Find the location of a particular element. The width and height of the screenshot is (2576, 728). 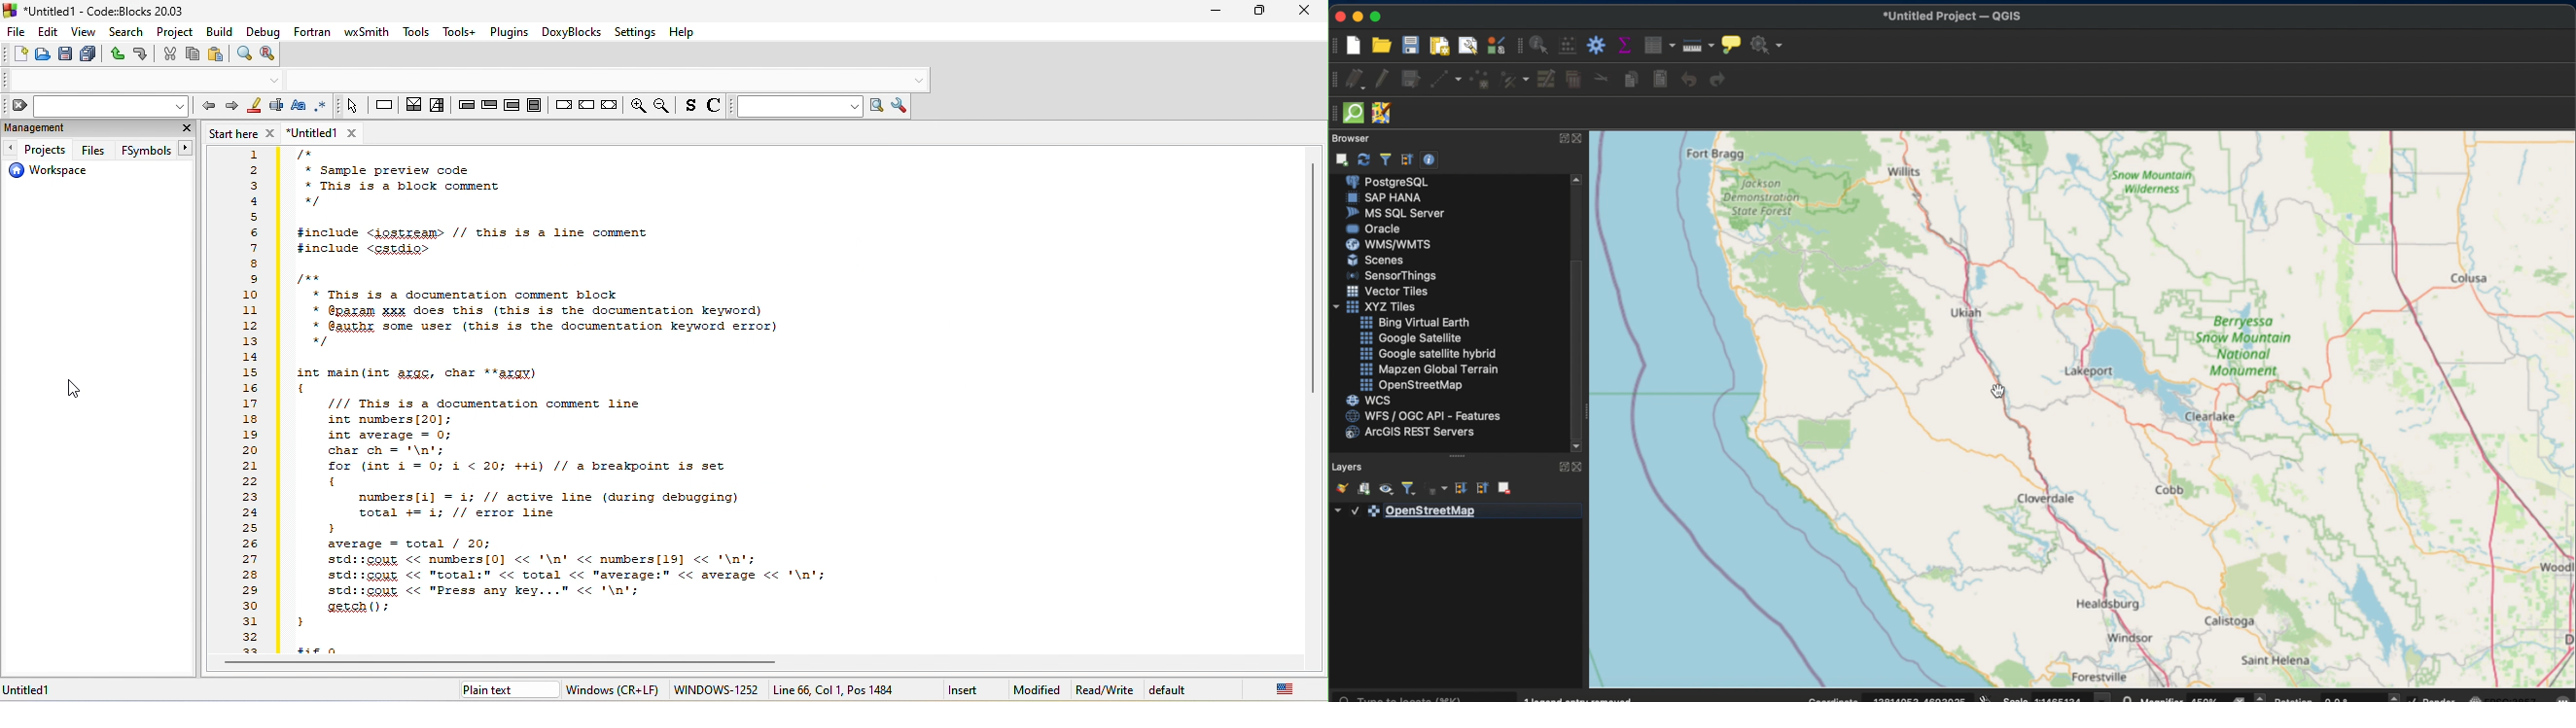

browser is located at coordinates (1350, 138).